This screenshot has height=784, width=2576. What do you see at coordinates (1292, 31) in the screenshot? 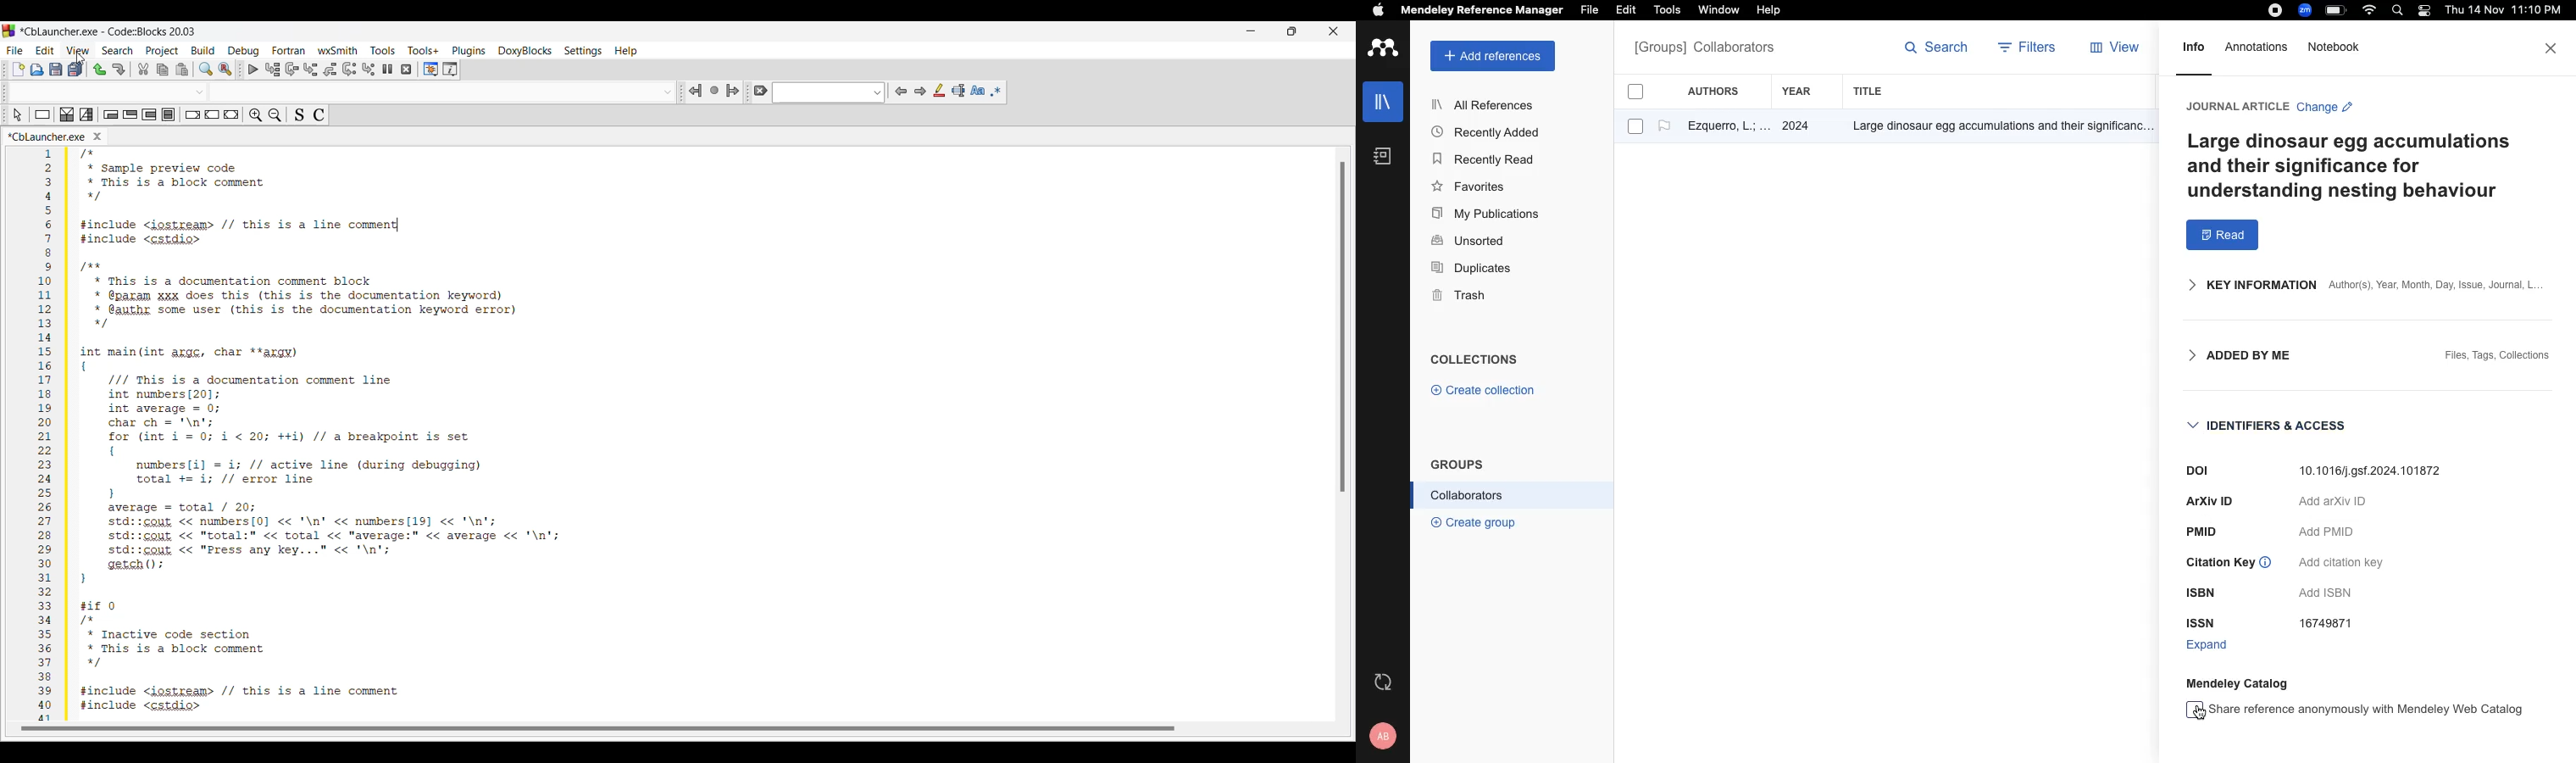
I see `Show interface in smaller tab` at bounding box center [1292, 31].